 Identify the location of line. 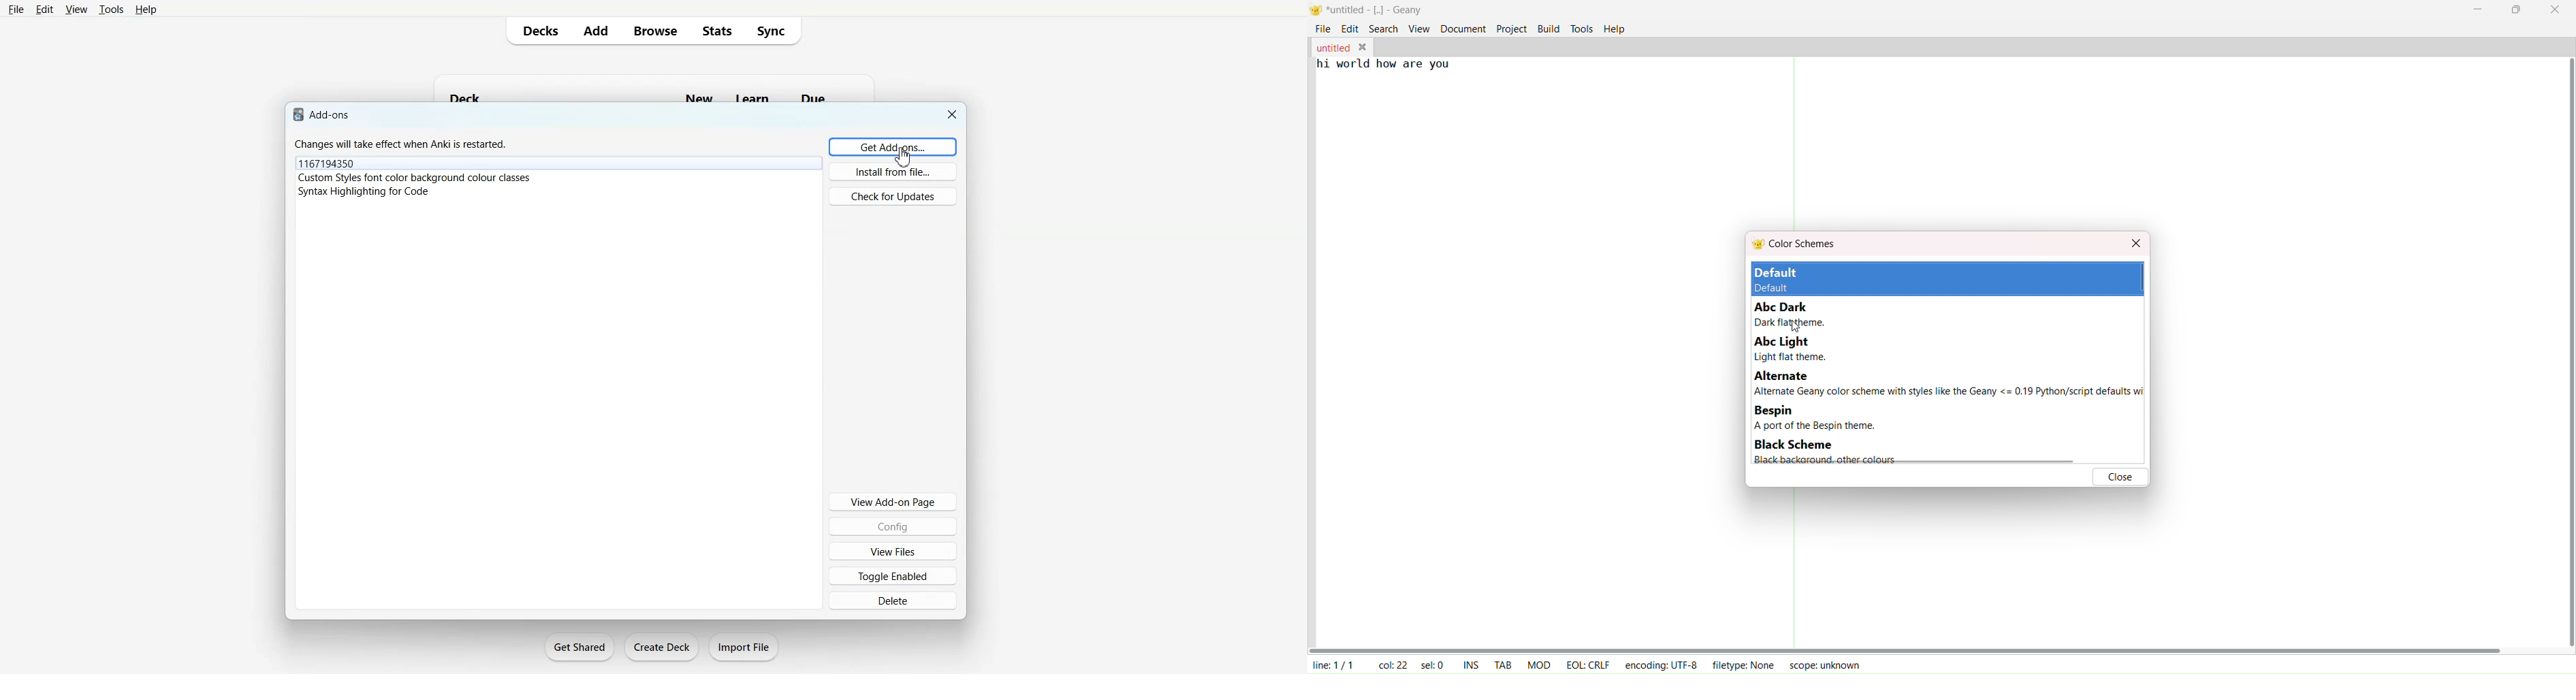
(1333, 663).